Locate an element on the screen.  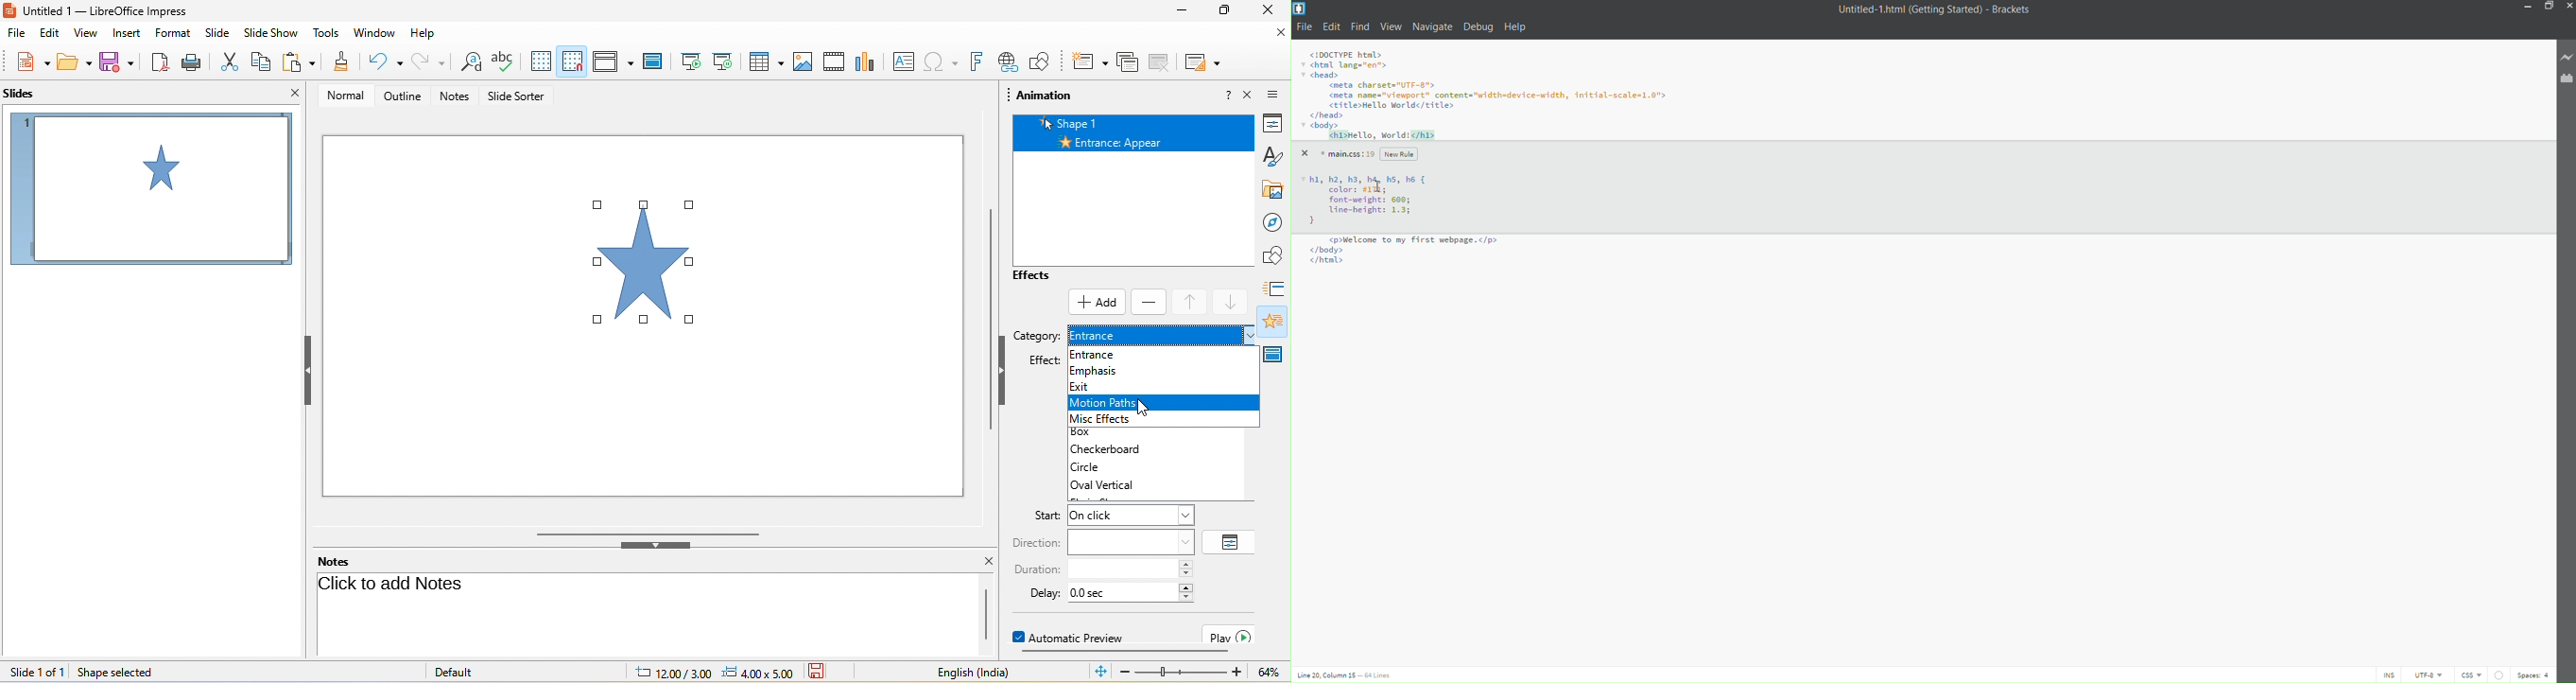
delete slide is located at coordinates (1126, 63).